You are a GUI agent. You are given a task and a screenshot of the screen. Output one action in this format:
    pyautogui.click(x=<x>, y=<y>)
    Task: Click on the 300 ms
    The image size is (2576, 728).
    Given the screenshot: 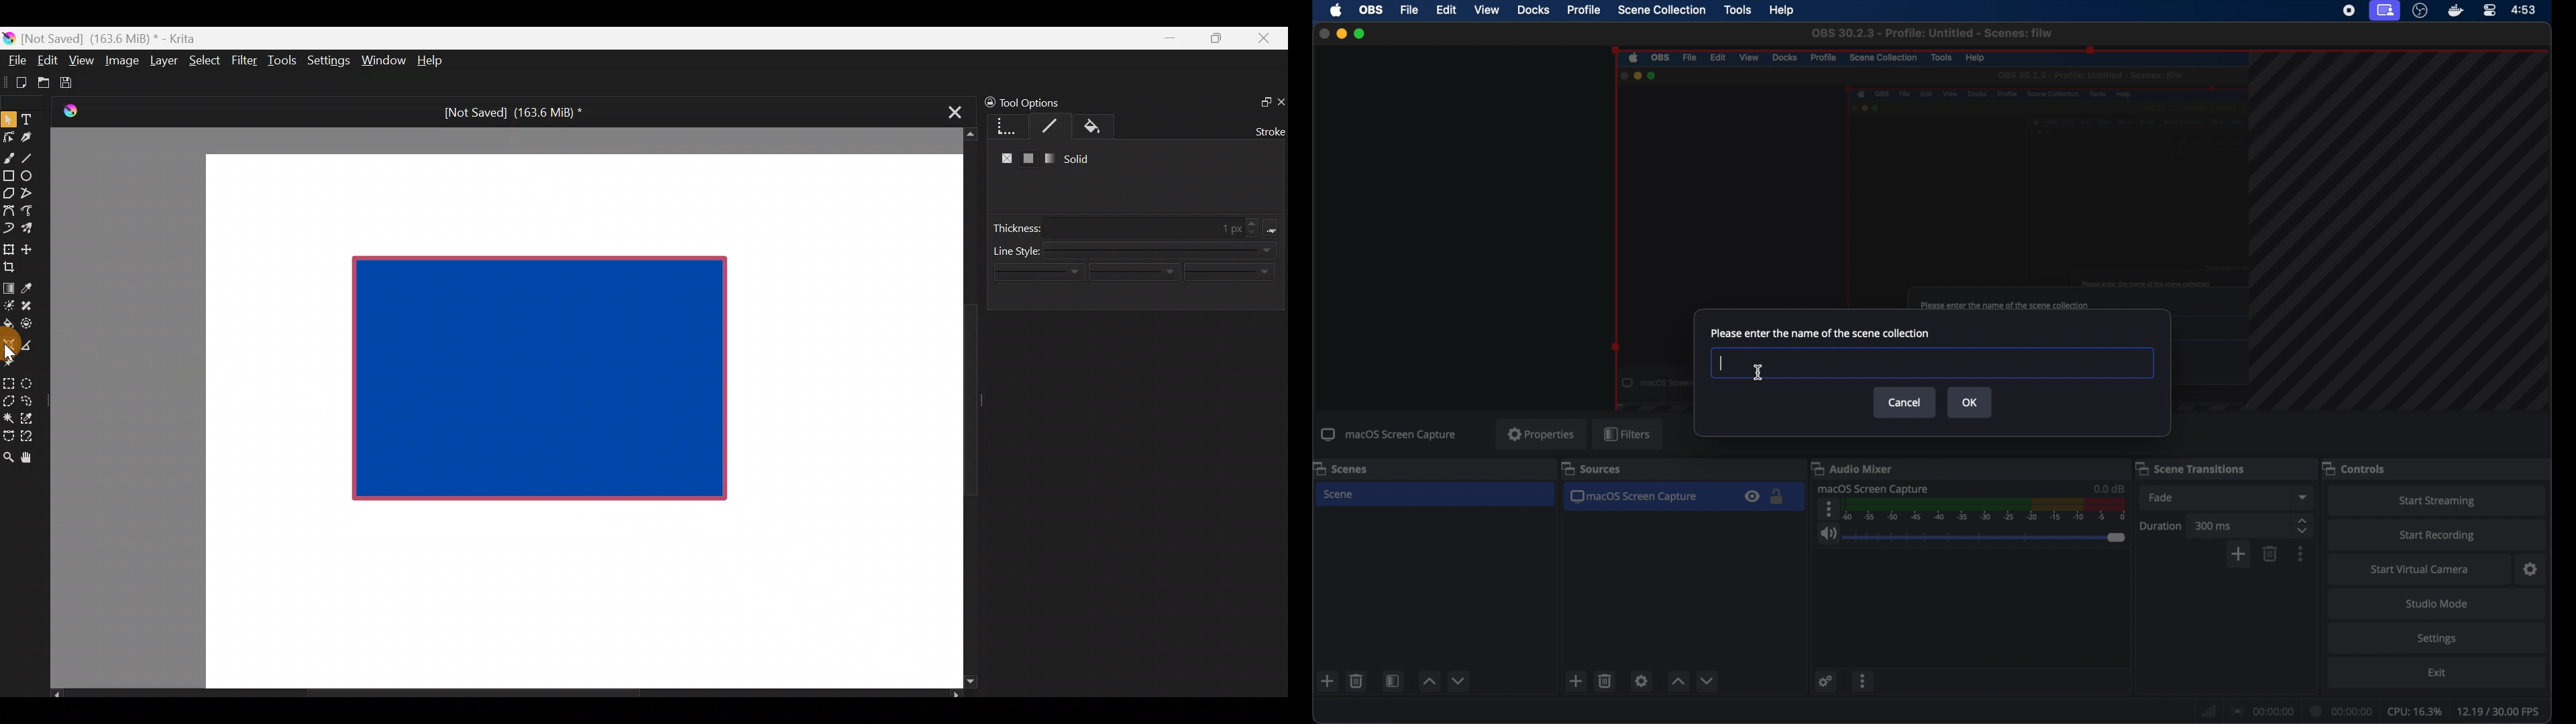 What is the action you would take?
    pyautogui.click(x=2213, y=525)
    